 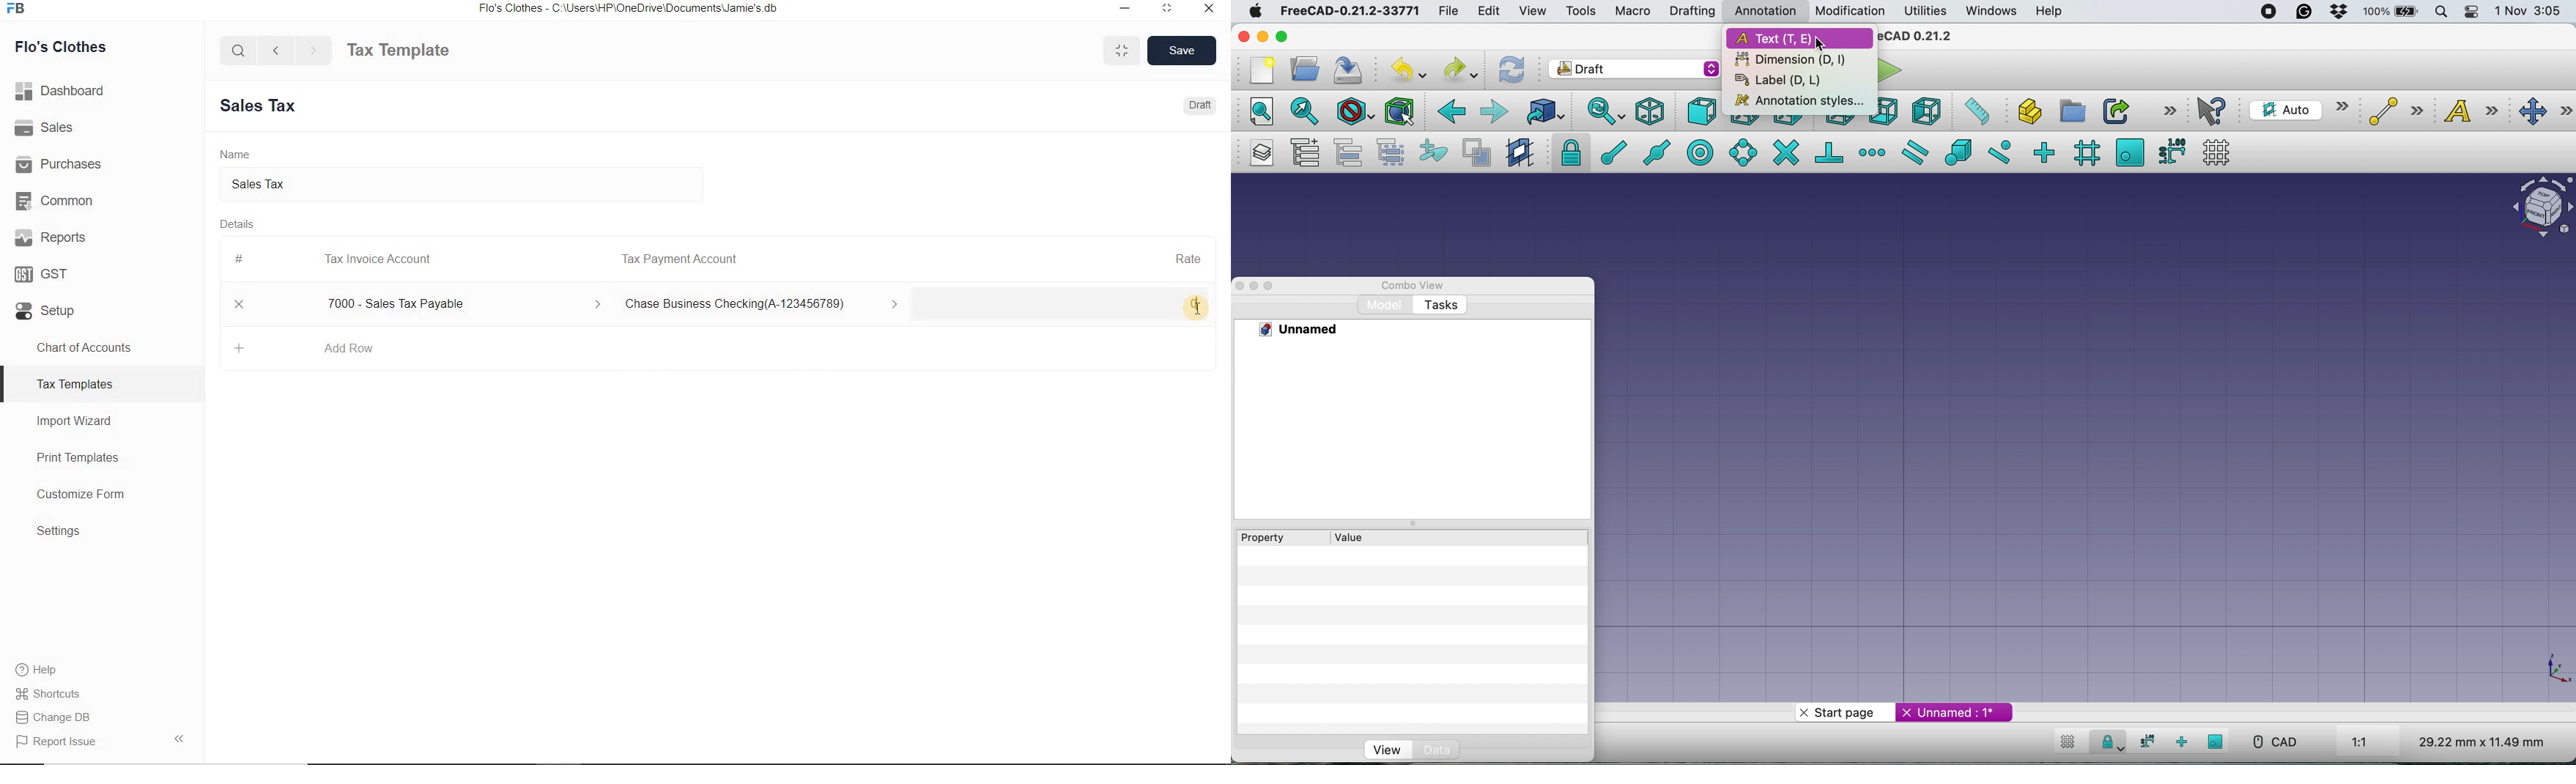 What do you see at coordinates (1959, 152) in the screenshot?
I see `snap special` at bounding box center [1959, 152].